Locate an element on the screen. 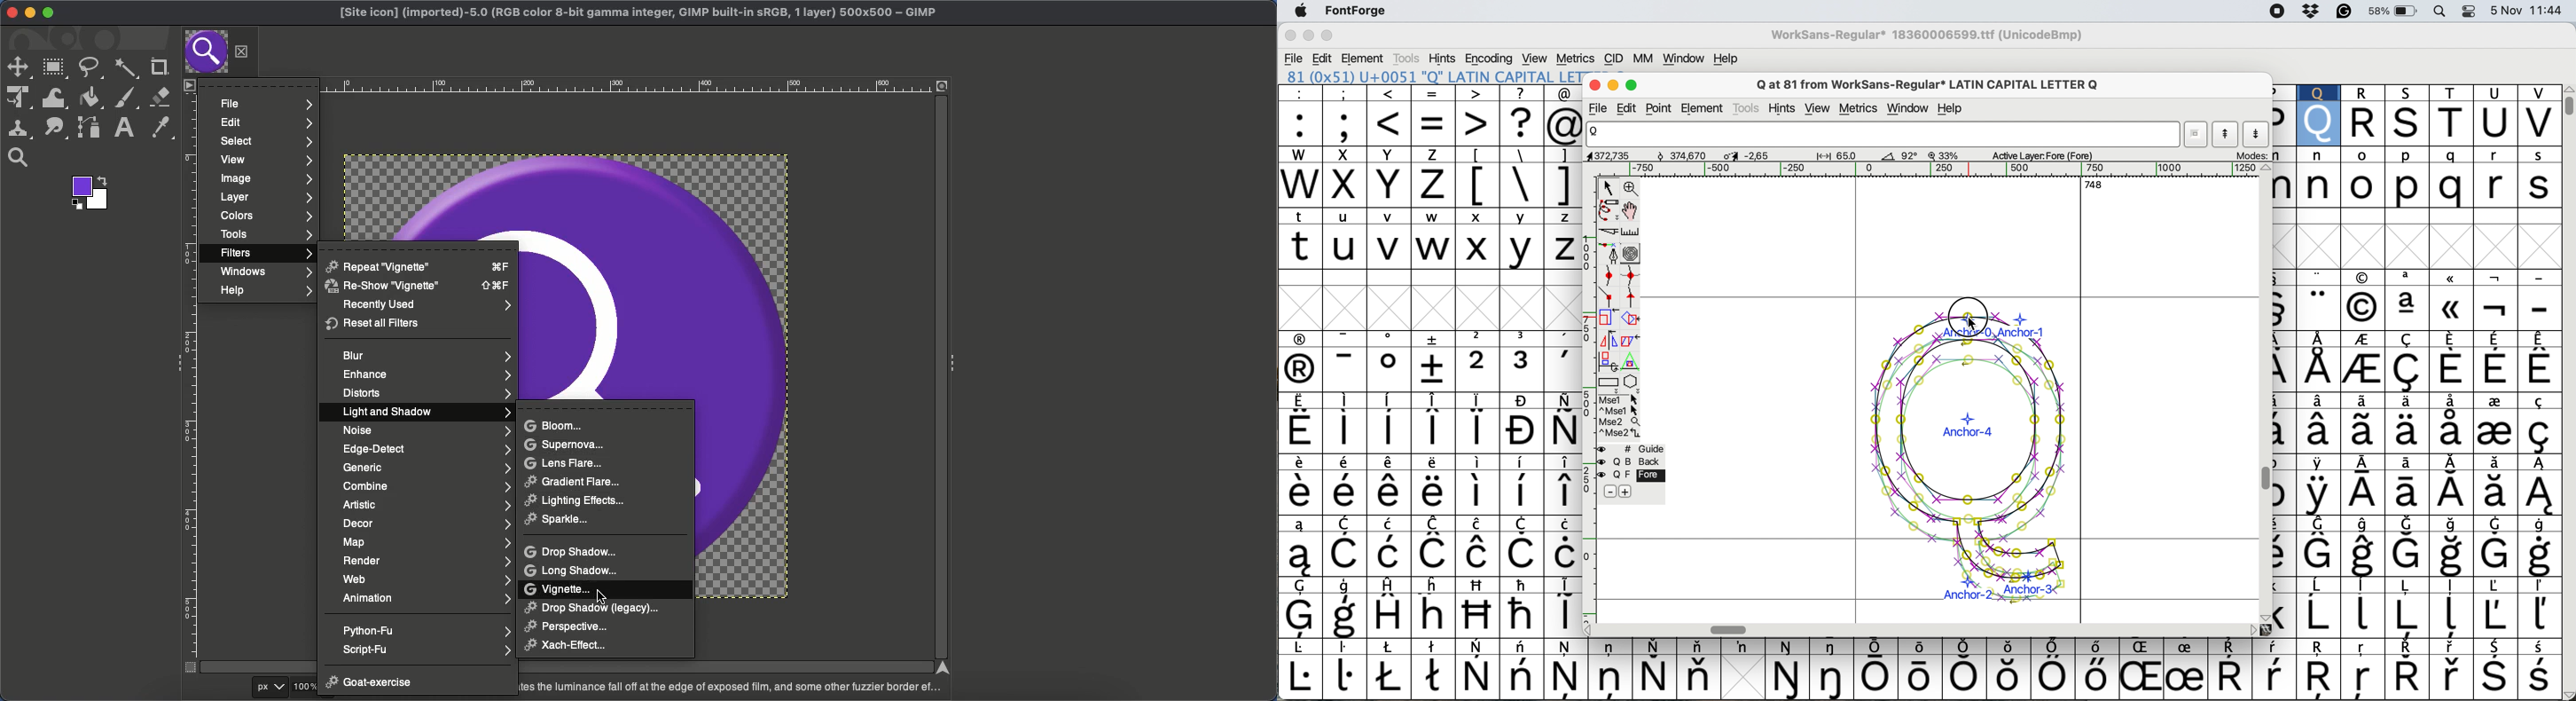  show previous letter is located at coordinates (2228, 136).